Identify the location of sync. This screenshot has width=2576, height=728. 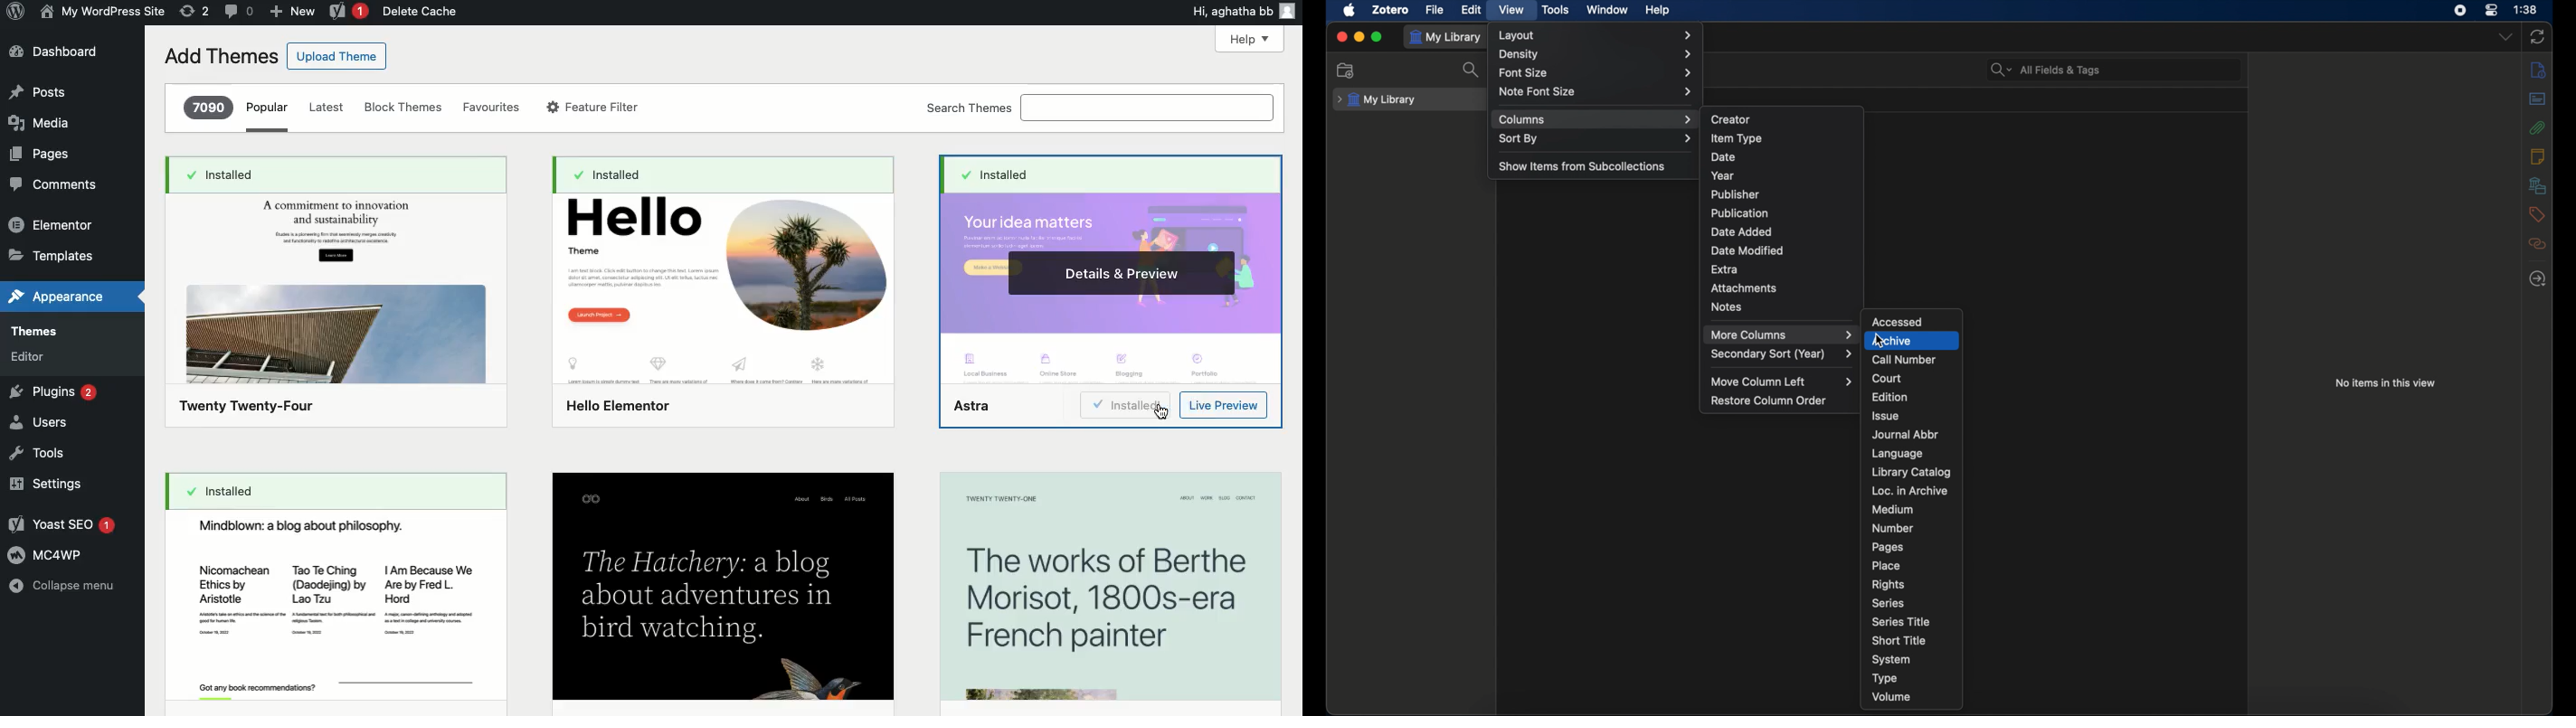
(2537, 36).